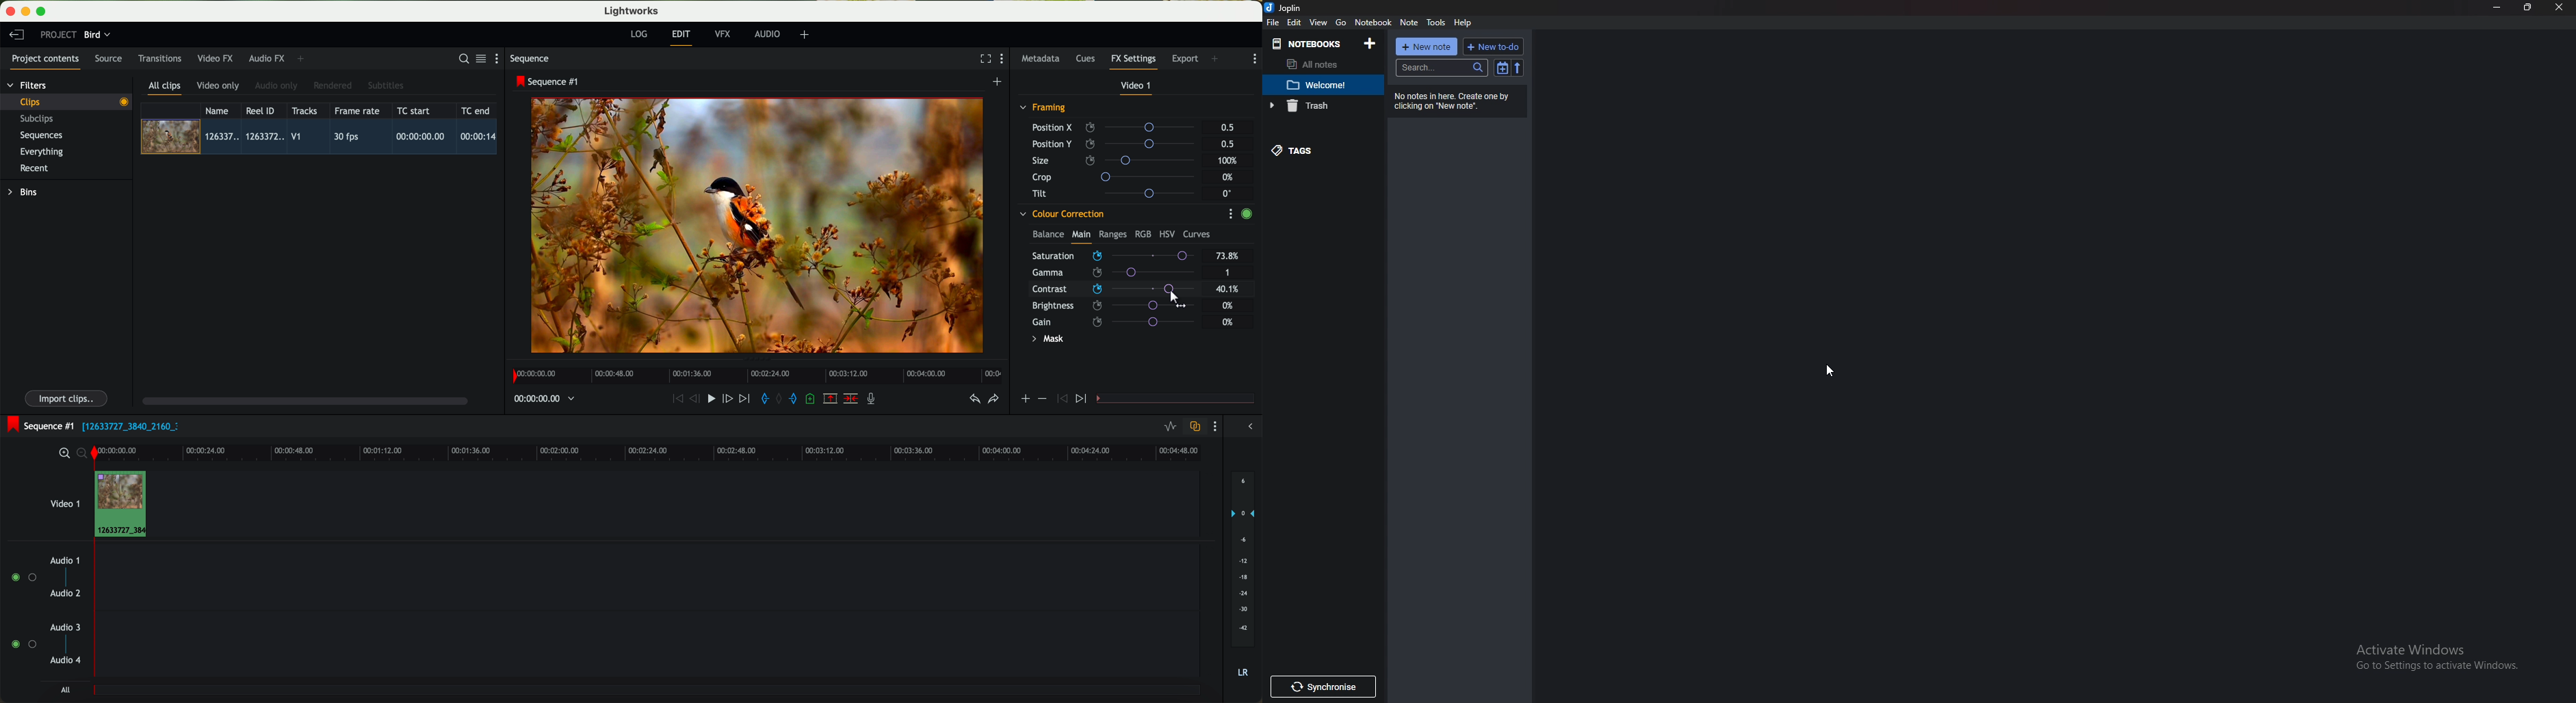 The width and height of the screenshot is (2576, 728). I want to click on add panel, so click(1217, 60).